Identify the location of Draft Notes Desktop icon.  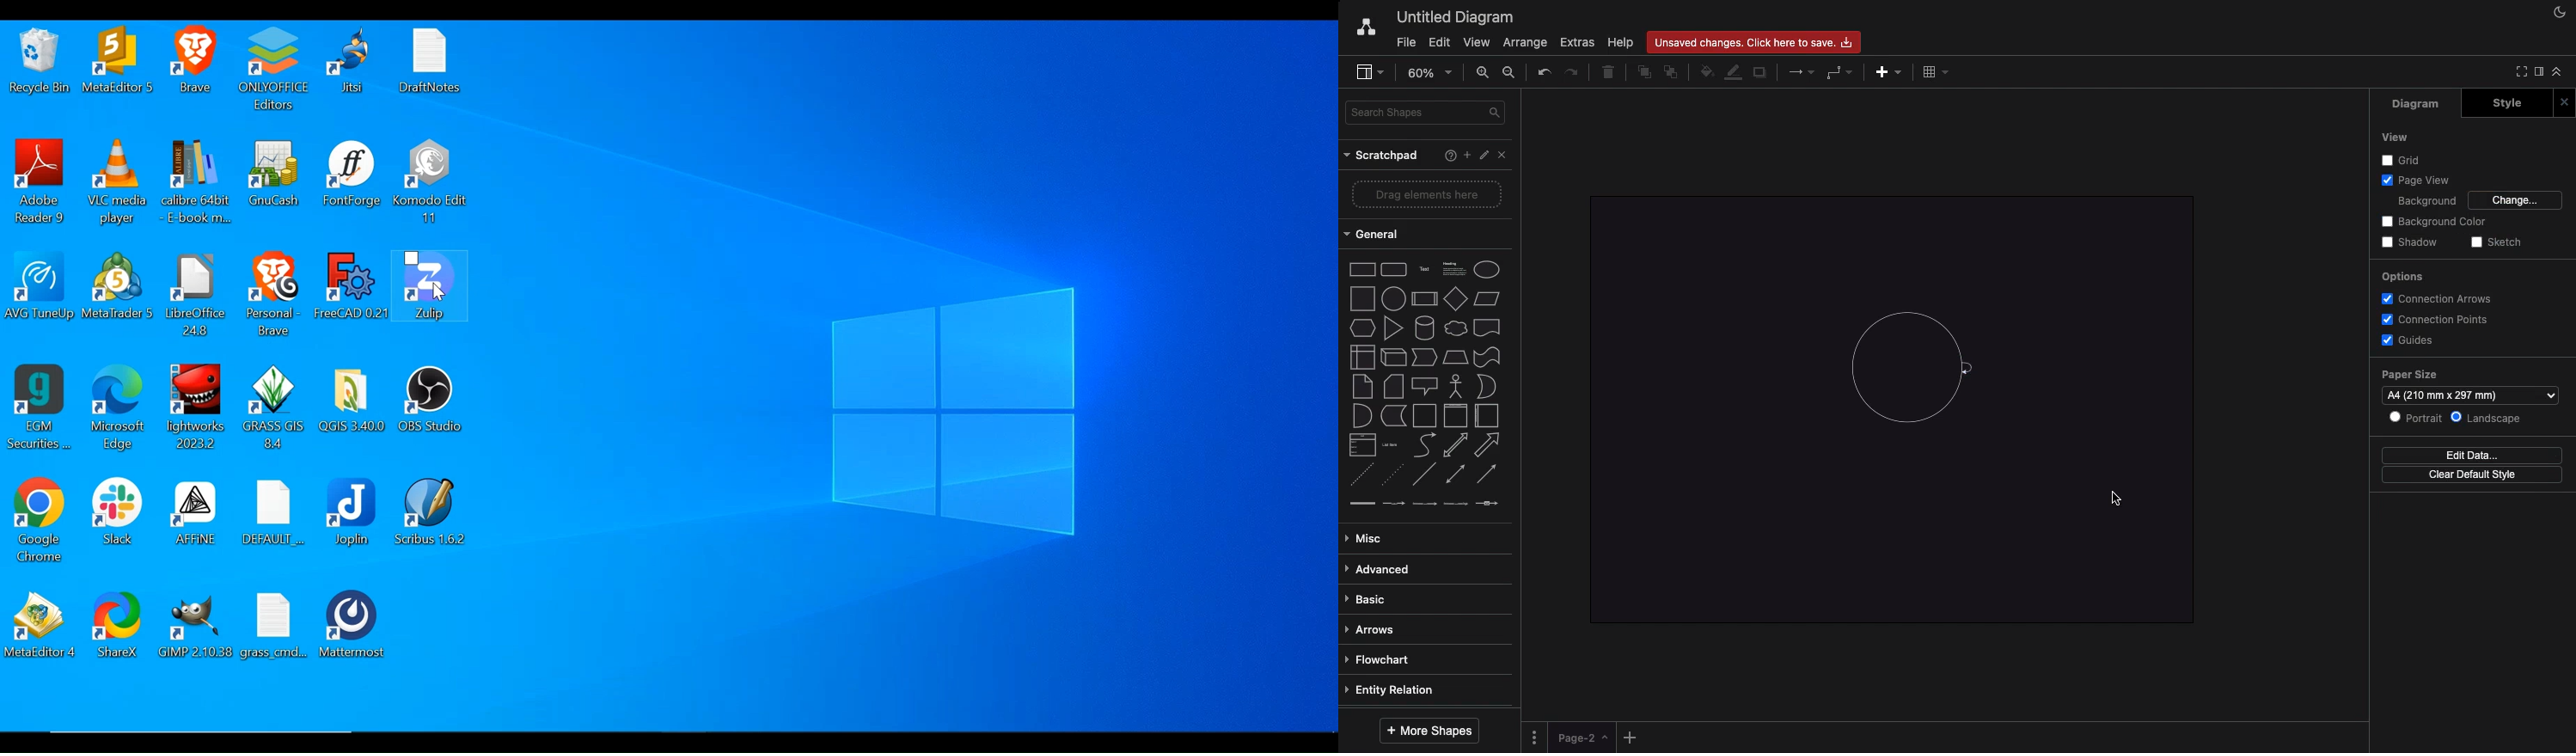
(433, 62).